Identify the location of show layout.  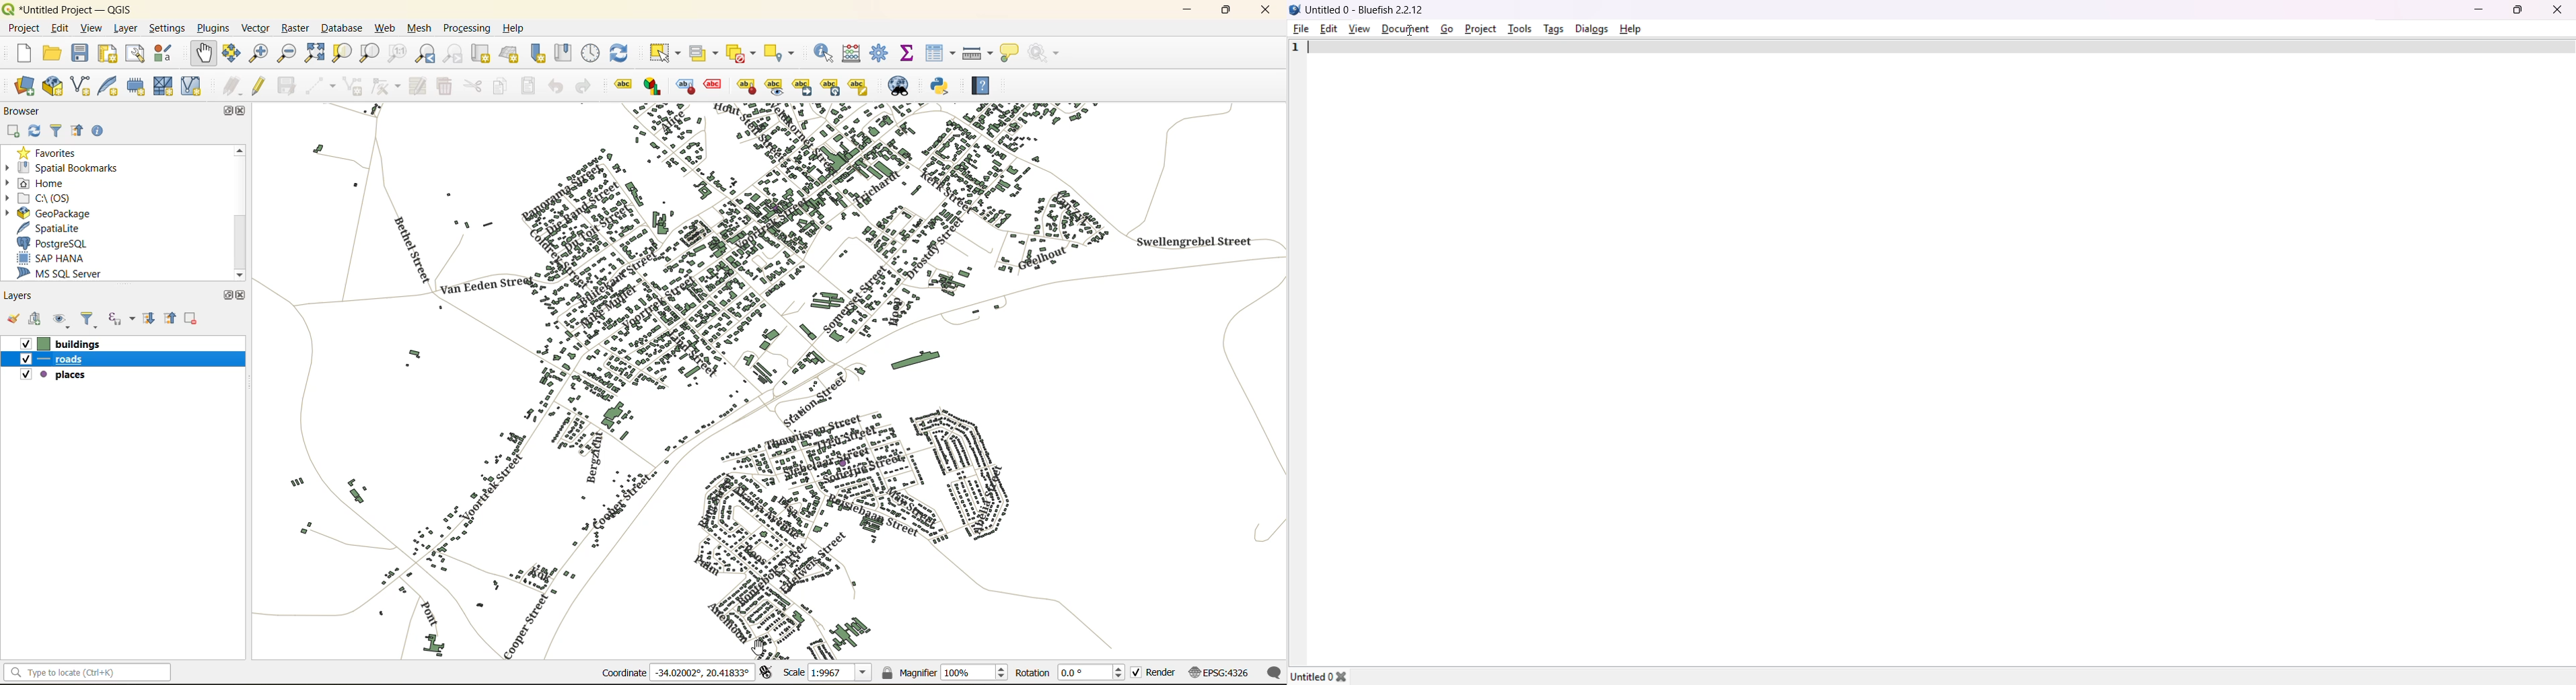
(133, 54).